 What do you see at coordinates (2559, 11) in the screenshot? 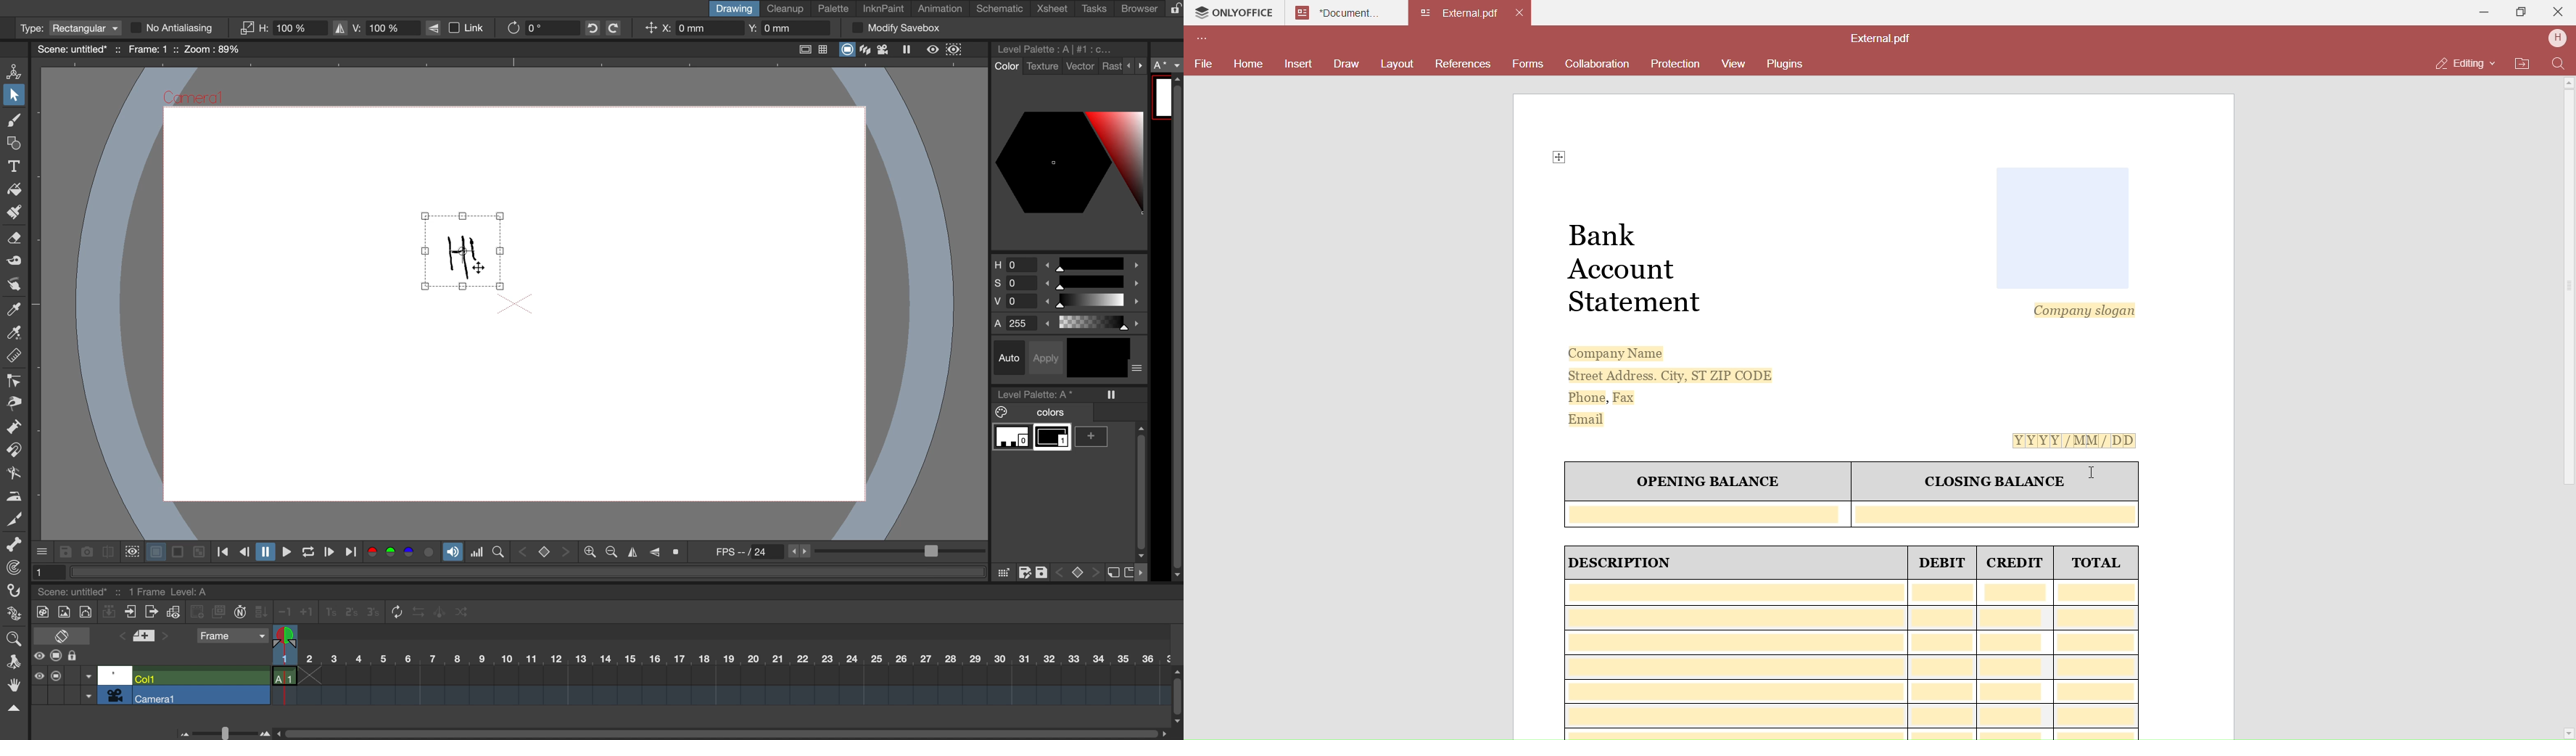
I see `Close` at bounding box center [2559, 11].